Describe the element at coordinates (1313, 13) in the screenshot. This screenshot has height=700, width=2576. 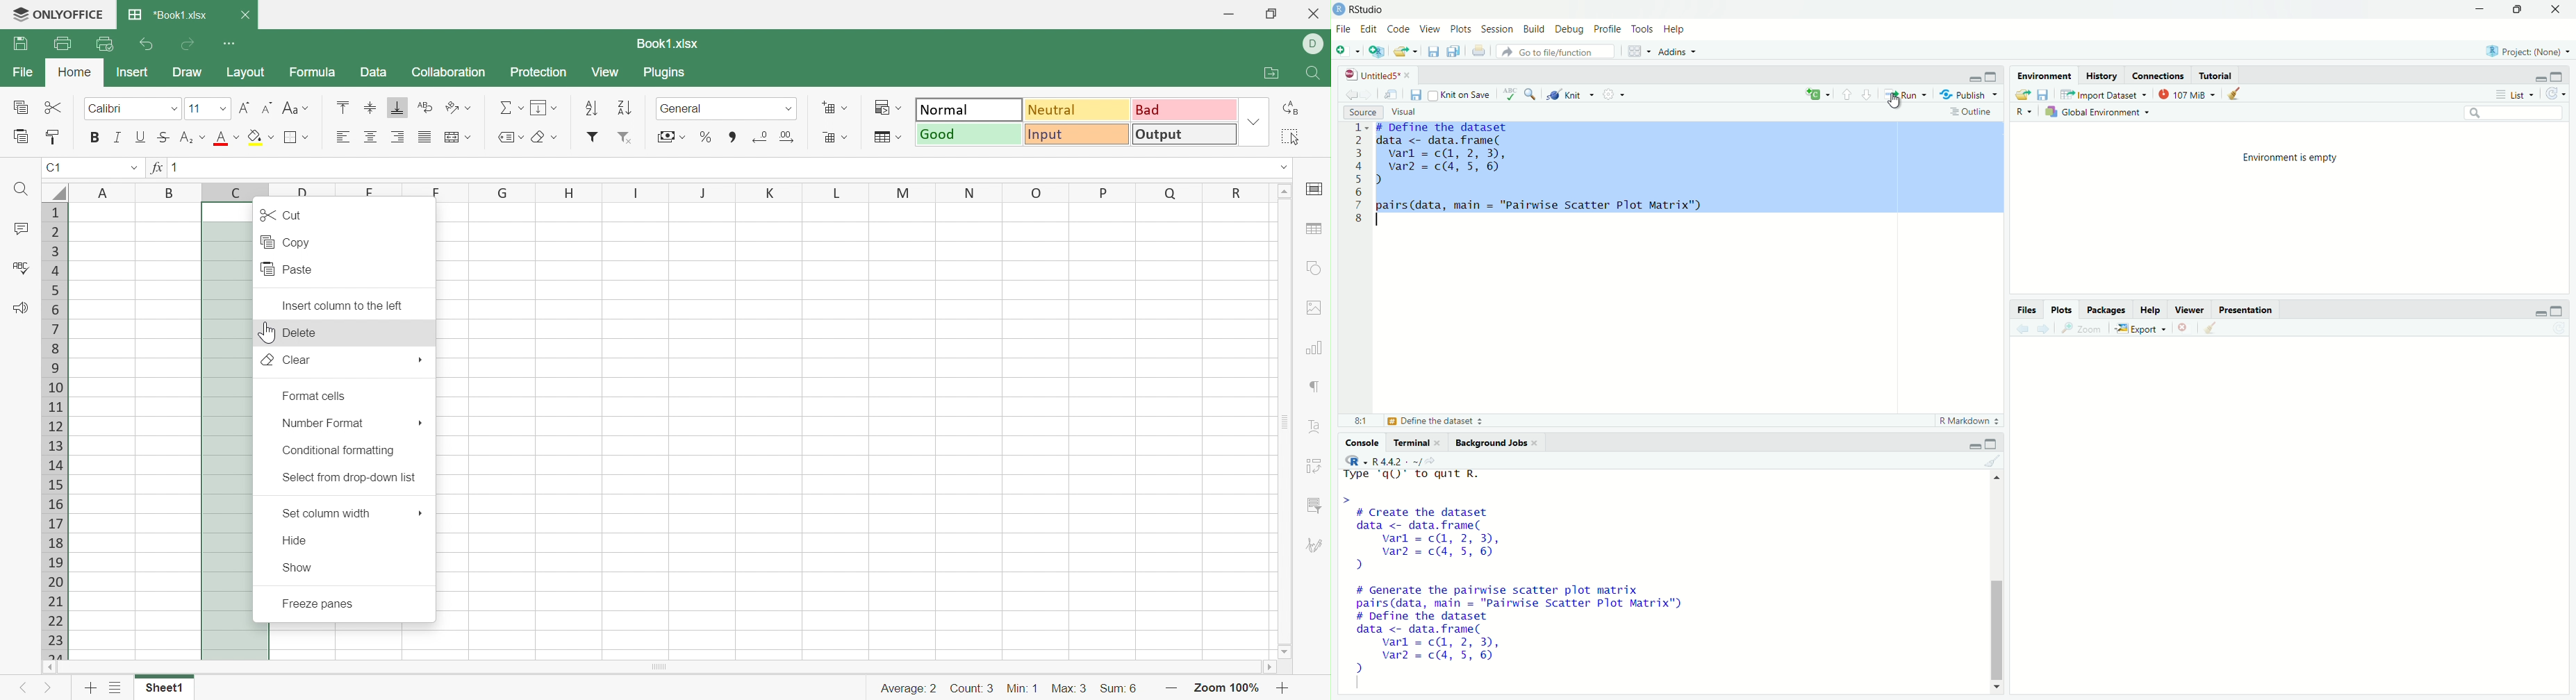
I see `Close` at that location.